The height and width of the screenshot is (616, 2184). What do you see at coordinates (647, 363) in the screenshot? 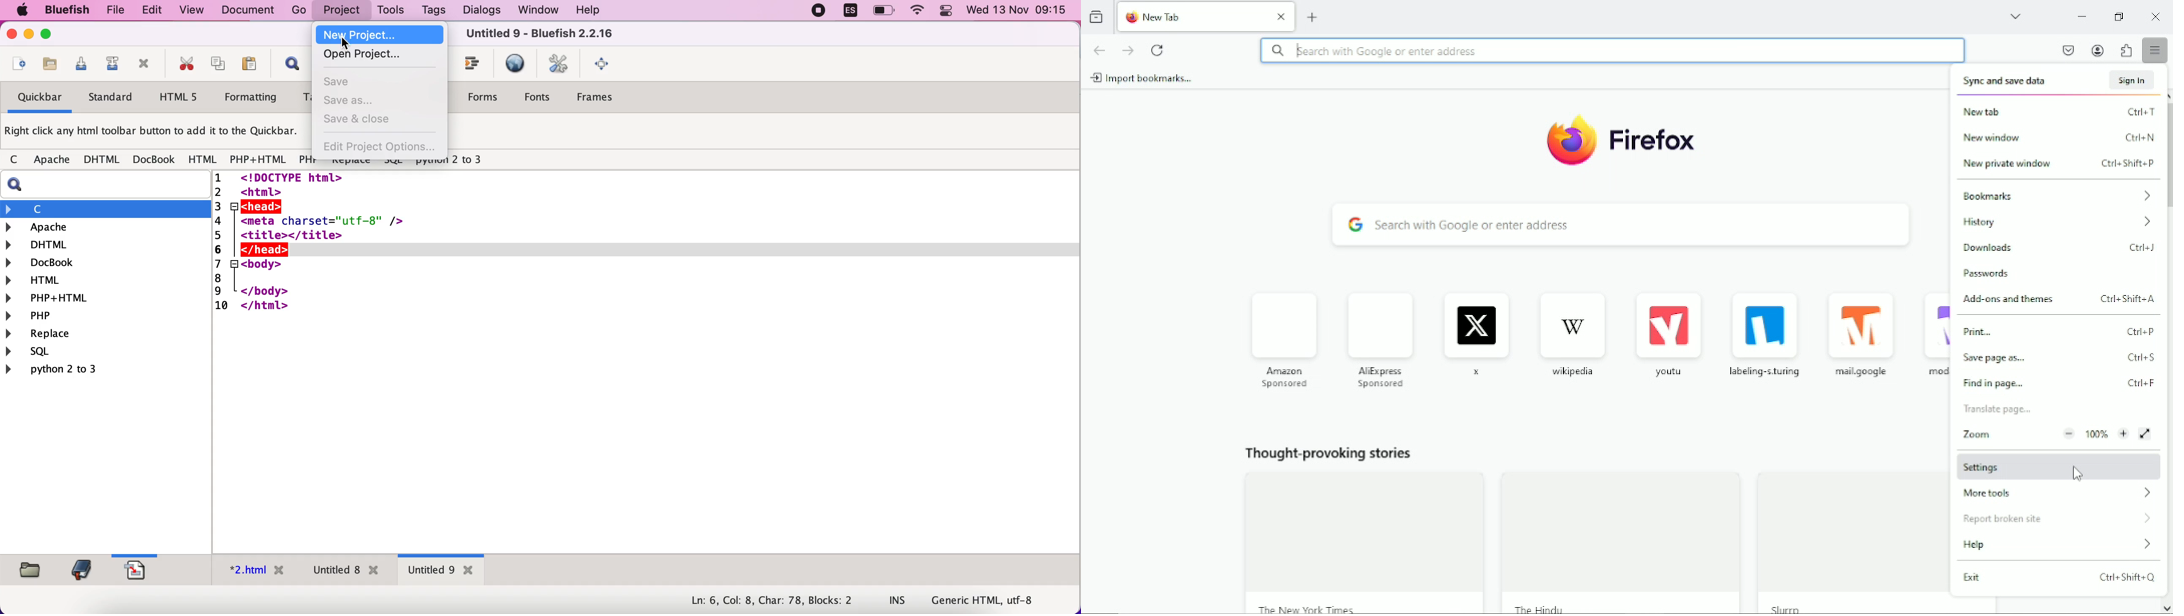
I see `blank canvas` at bounding box center [647, 363].